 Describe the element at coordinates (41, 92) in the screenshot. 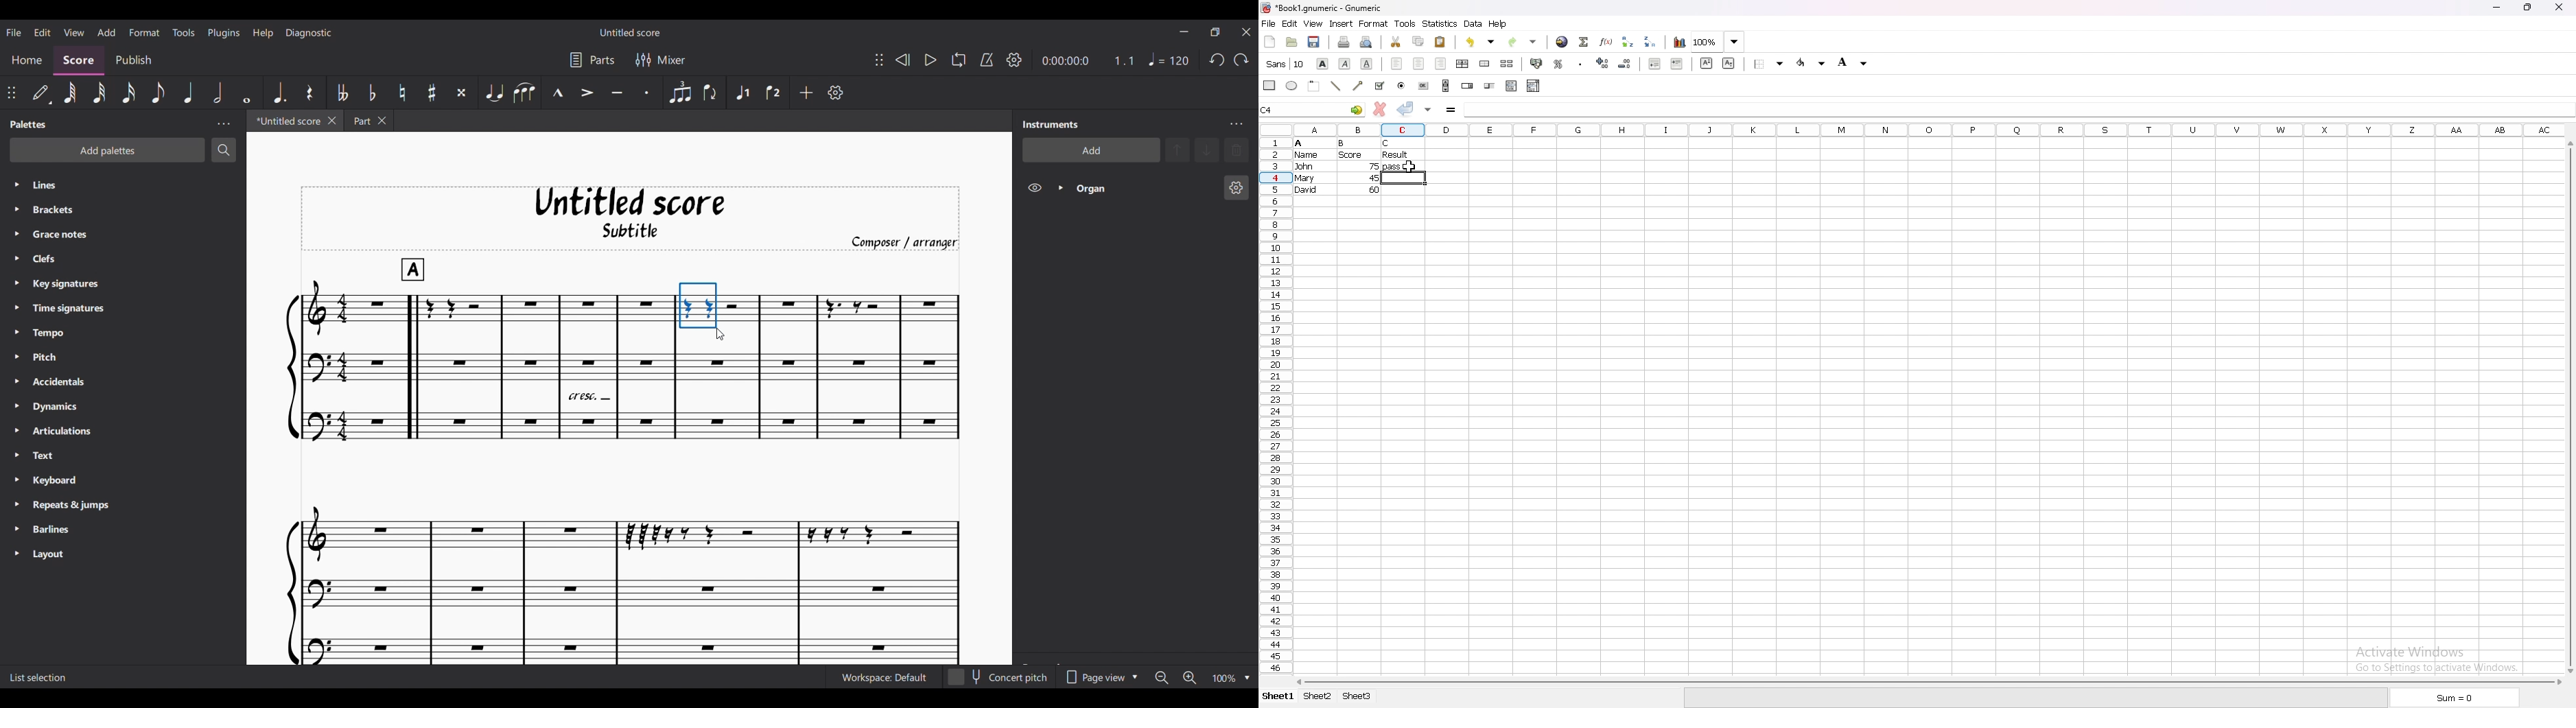

I see `Default` at that location.